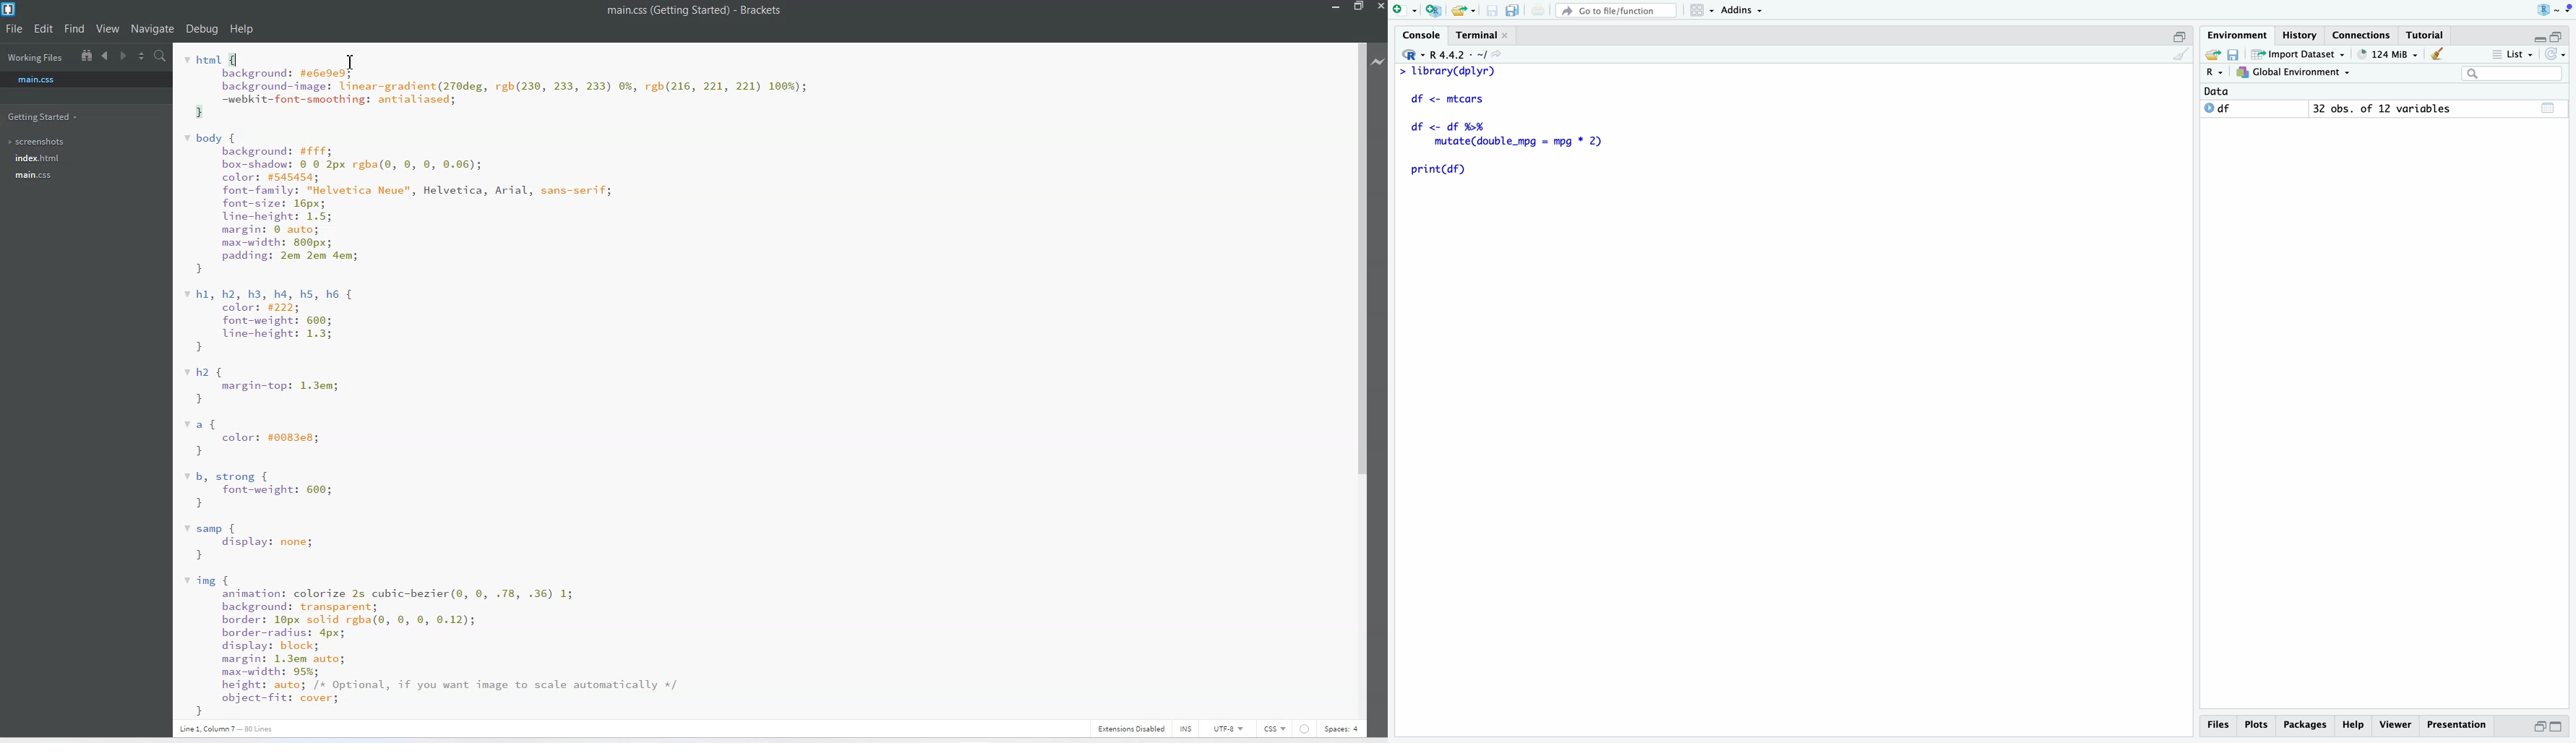 This screenshot has width=2576, height=756. I want to click on history, so click(2302, 35).